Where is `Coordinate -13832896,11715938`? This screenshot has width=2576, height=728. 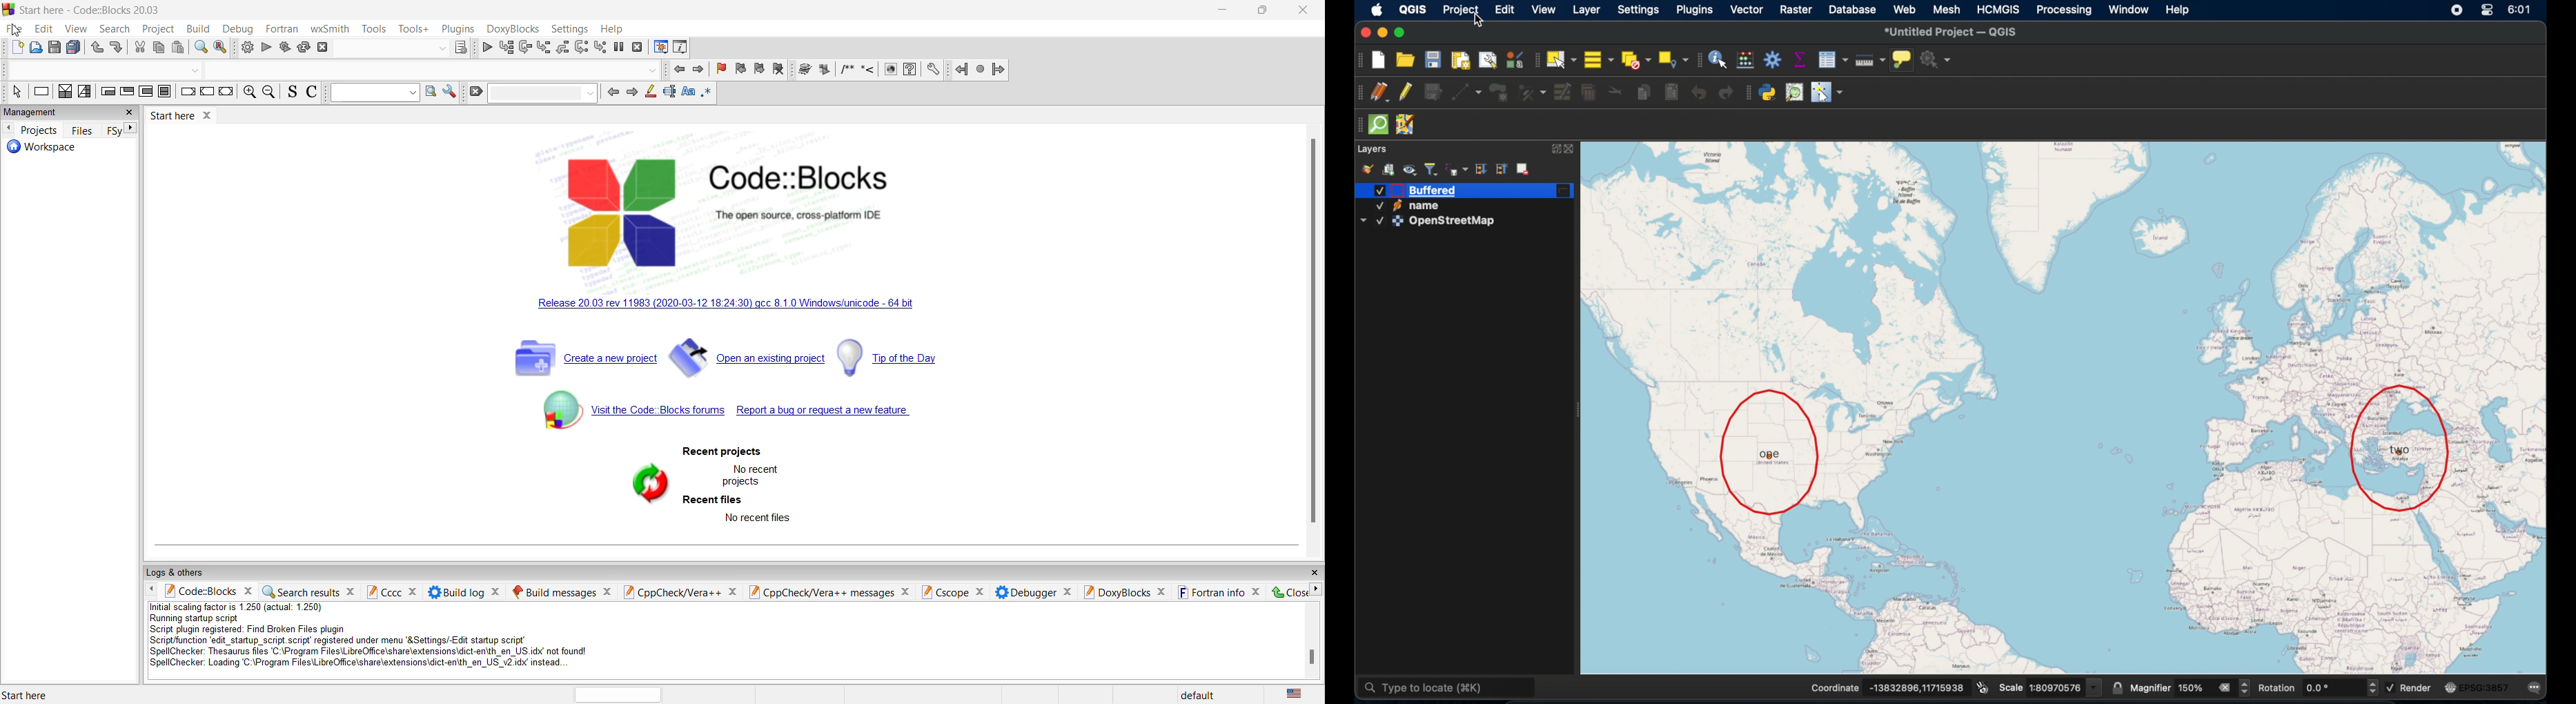
Coordinate -13832896,11715938 is located at coordinates (1887, 688).